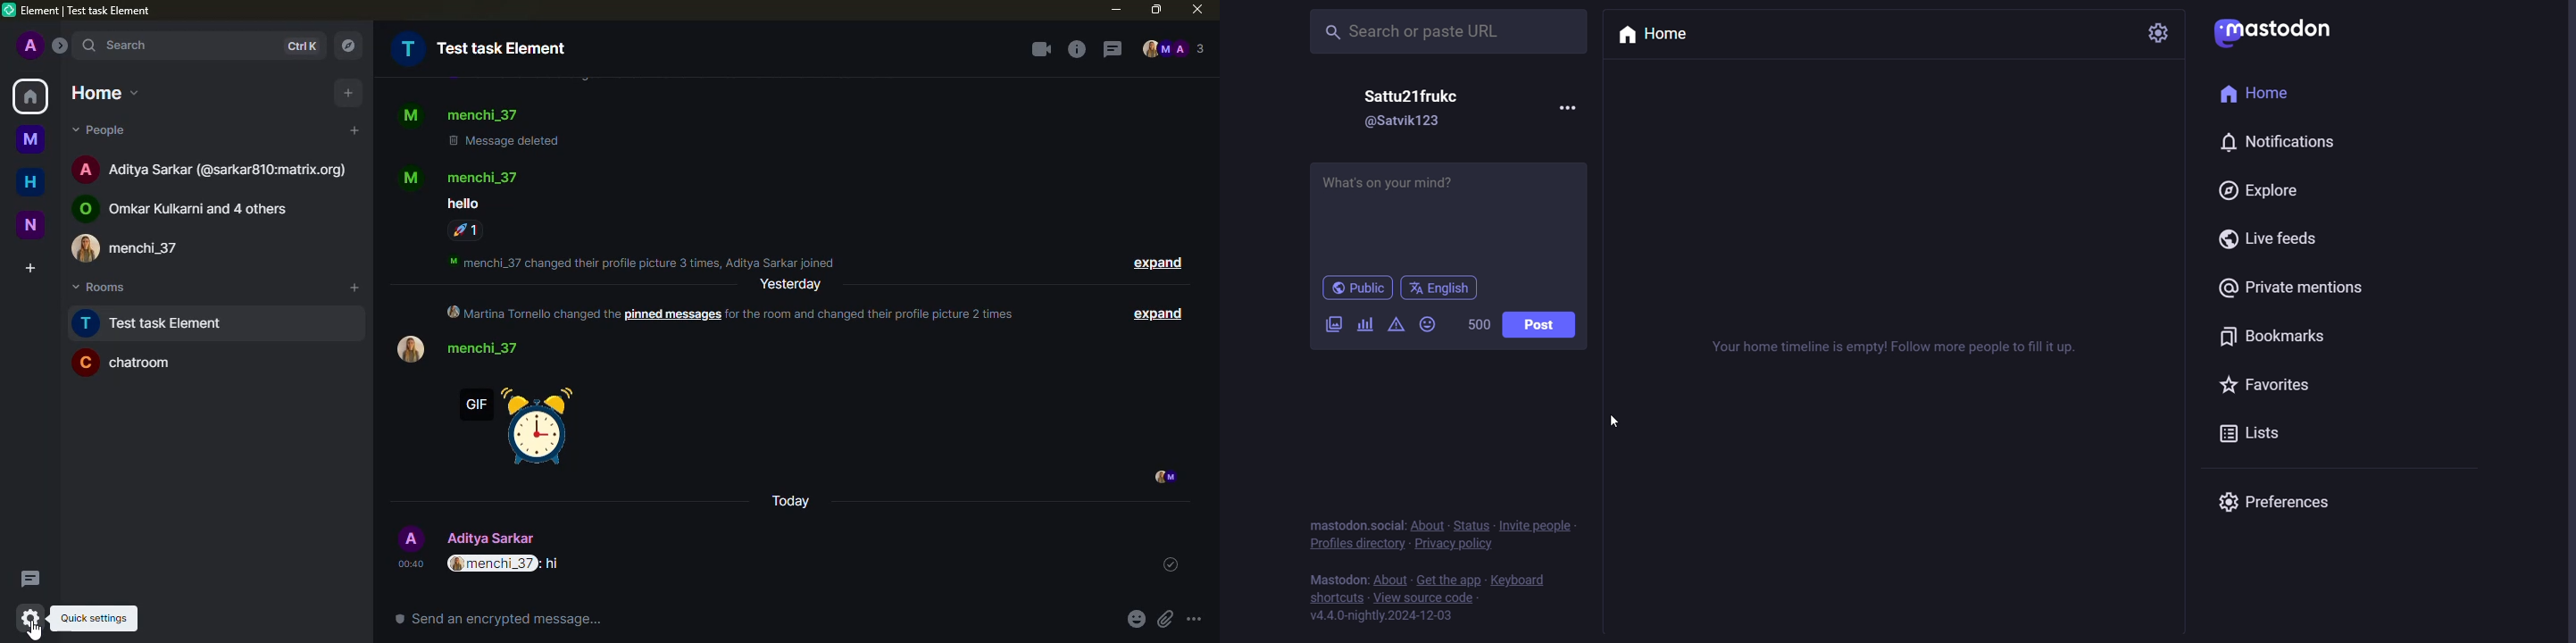  Describe the element at coordinates (98, 289) in the screenshot. I see `rooms` at that location.